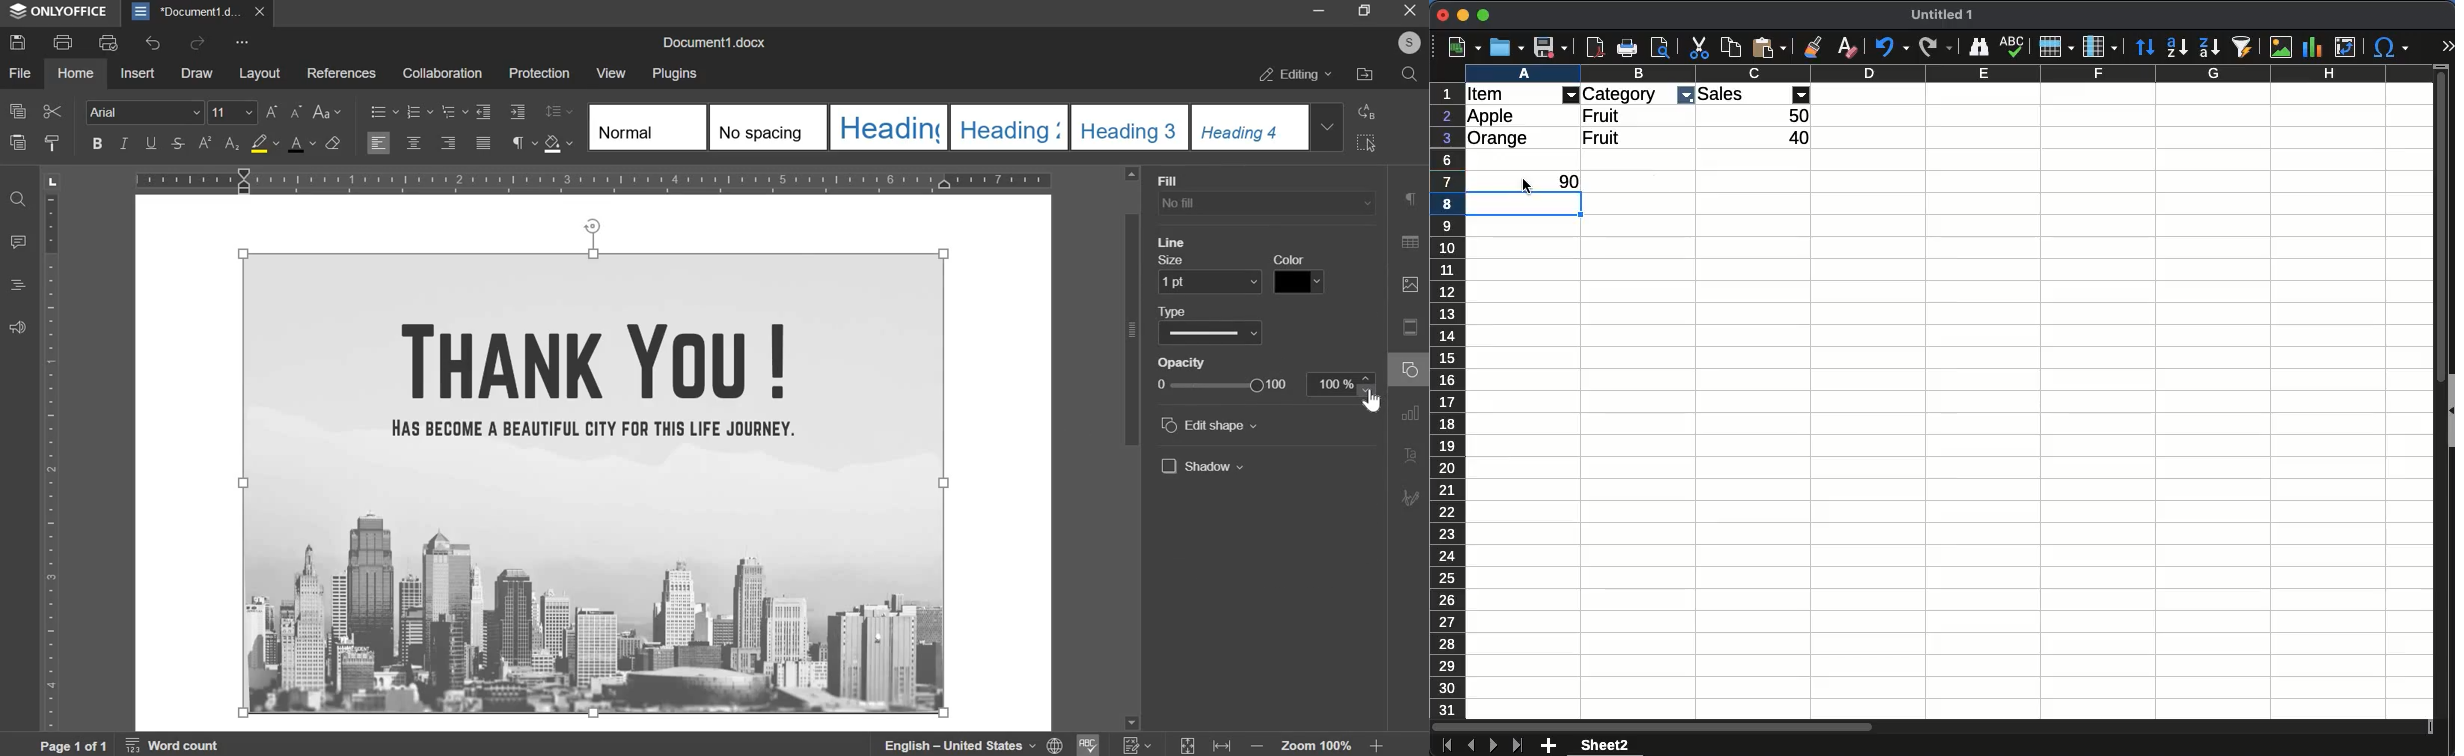 The image size is (2464, 756). Describe the element at coordinates (1608, 745) in the screenshot. I see `sheet2` at that location.